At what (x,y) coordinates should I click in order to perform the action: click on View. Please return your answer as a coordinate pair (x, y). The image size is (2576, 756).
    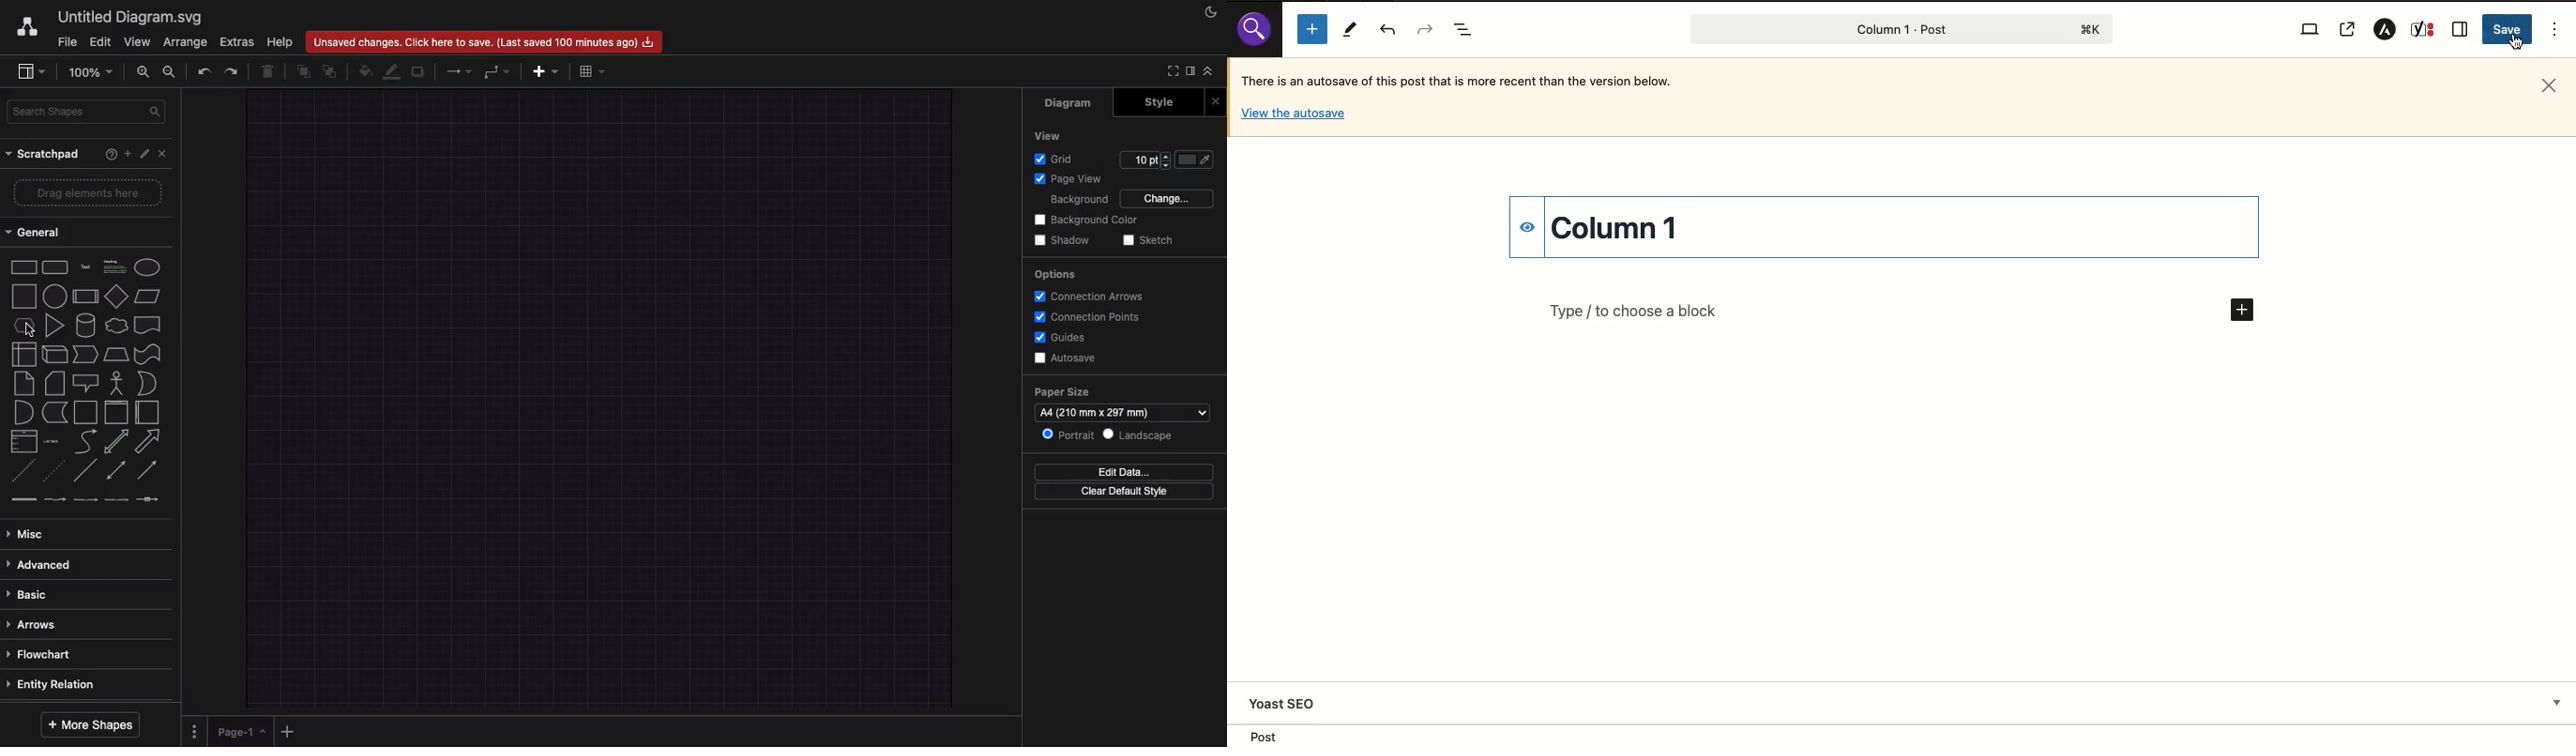
    Looking at the image, I should click on (1051, 135).